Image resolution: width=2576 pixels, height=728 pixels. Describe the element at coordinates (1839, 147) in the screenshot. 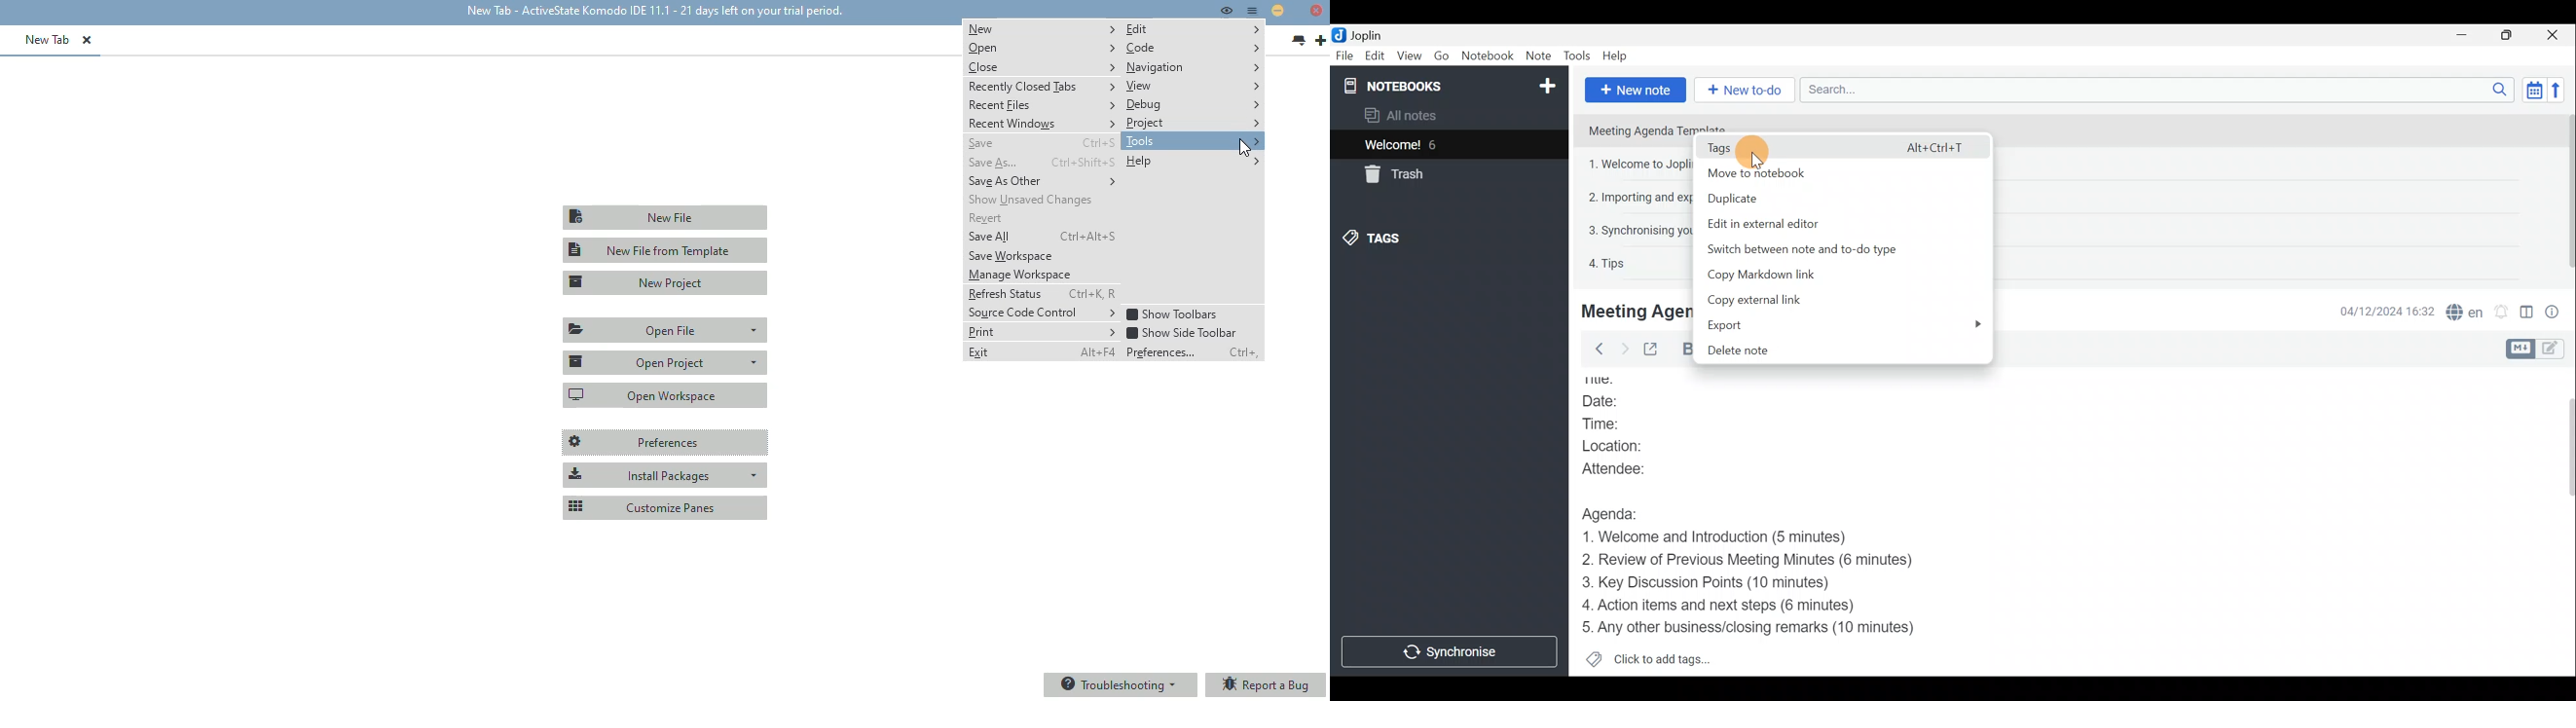

I see `Tags   Alt+Ctrl+T` at that location.